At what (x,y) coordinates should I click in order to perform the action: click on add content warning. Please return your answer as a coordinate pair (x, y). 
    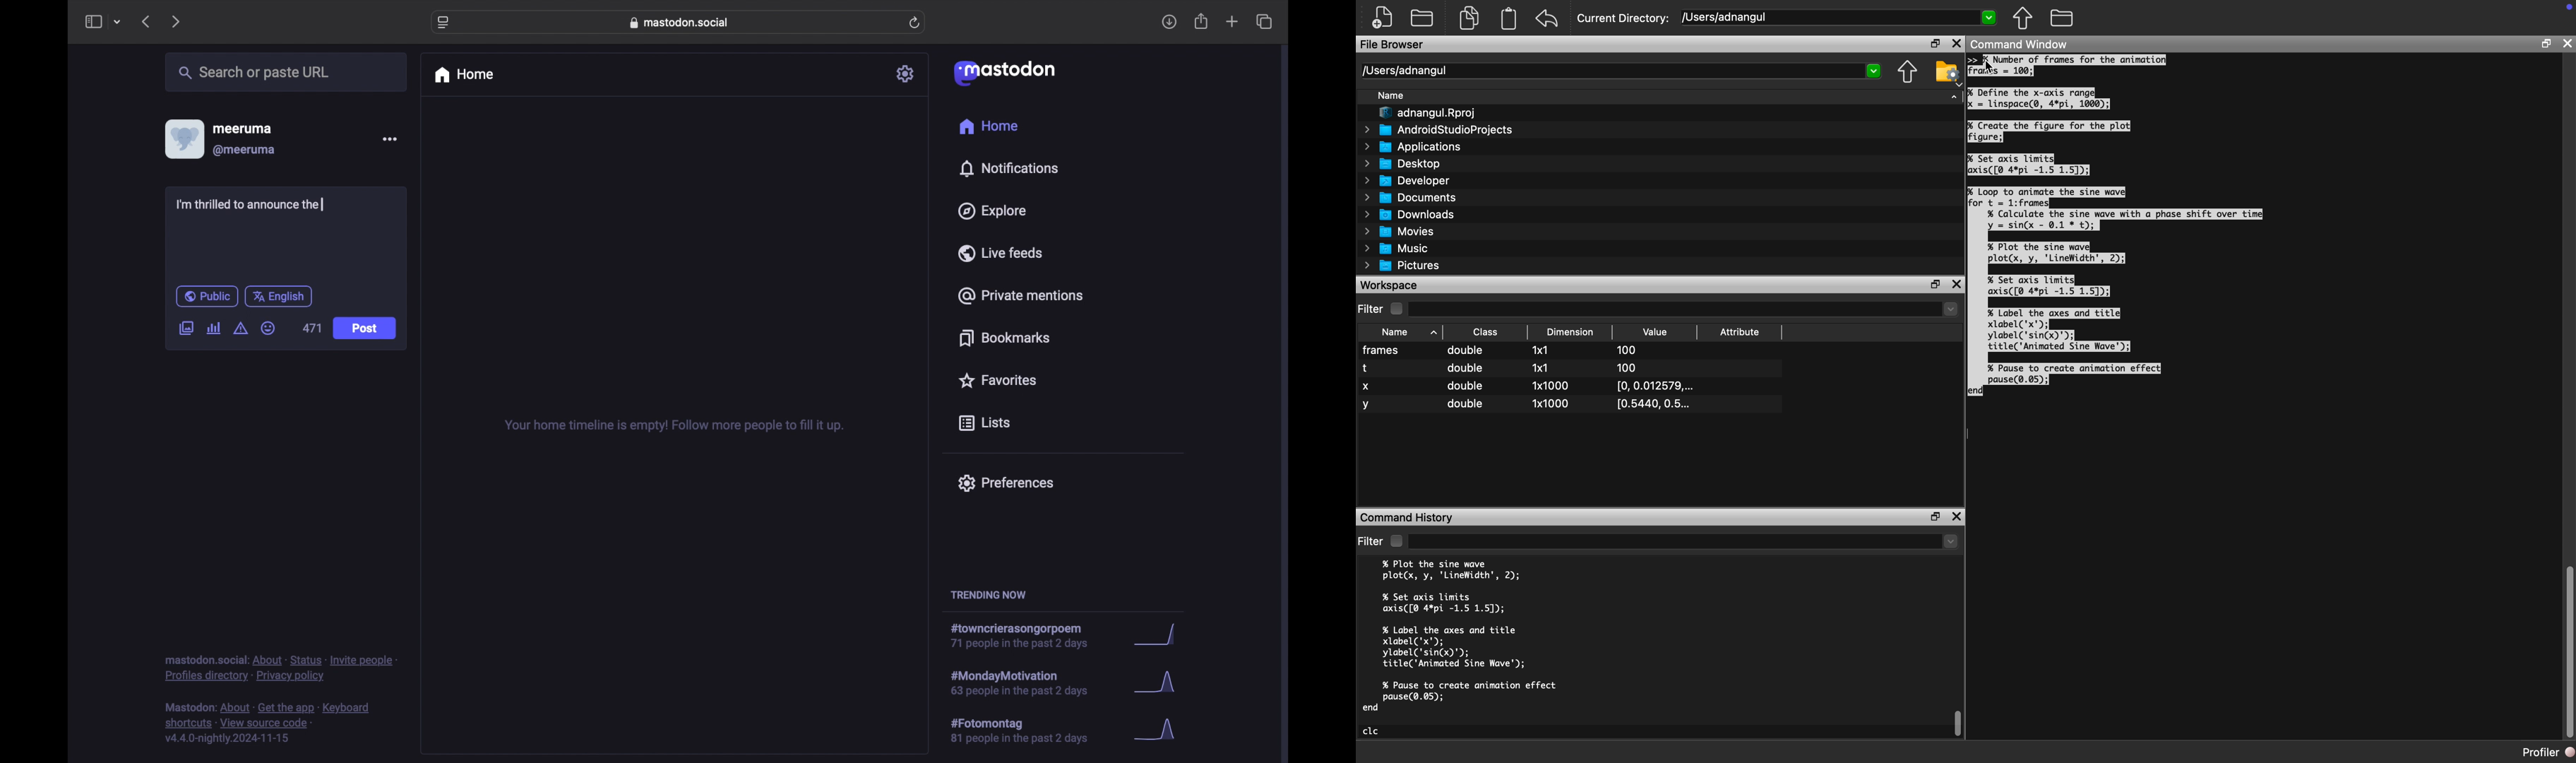
    Looking at the image, I should click on (242, 329).